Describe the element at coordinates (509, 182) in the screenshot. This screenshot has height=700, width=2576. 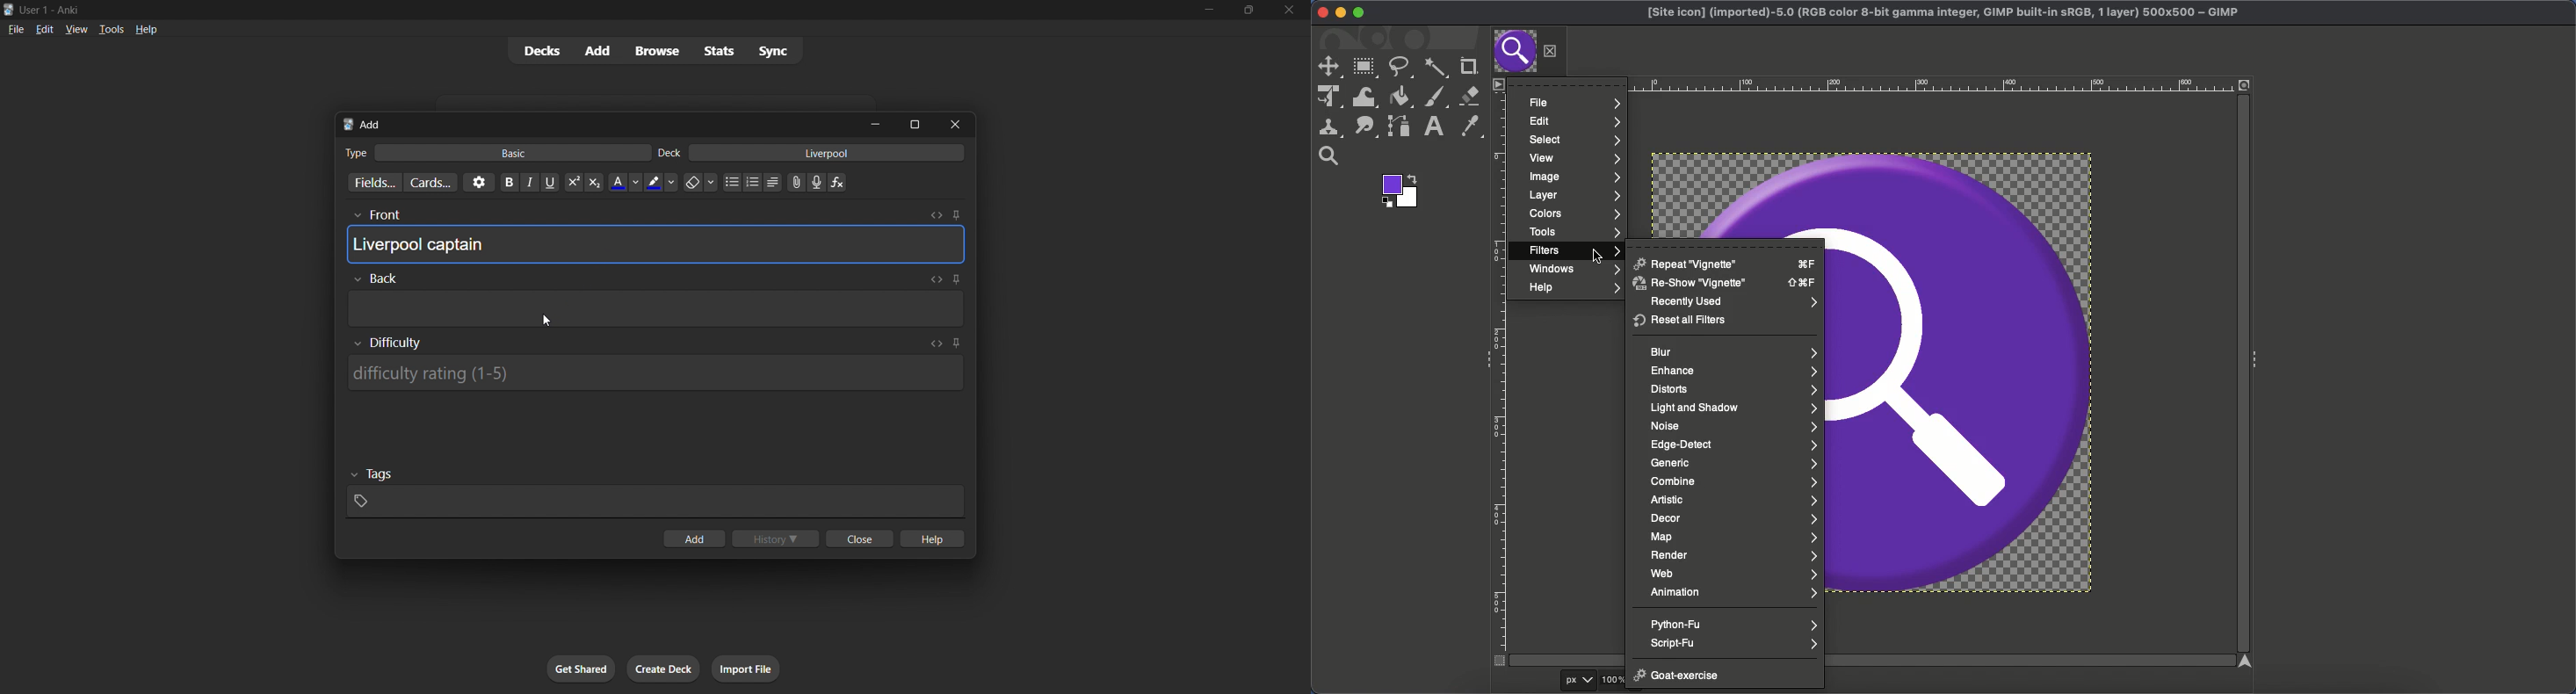
I see `Bold` at that location.